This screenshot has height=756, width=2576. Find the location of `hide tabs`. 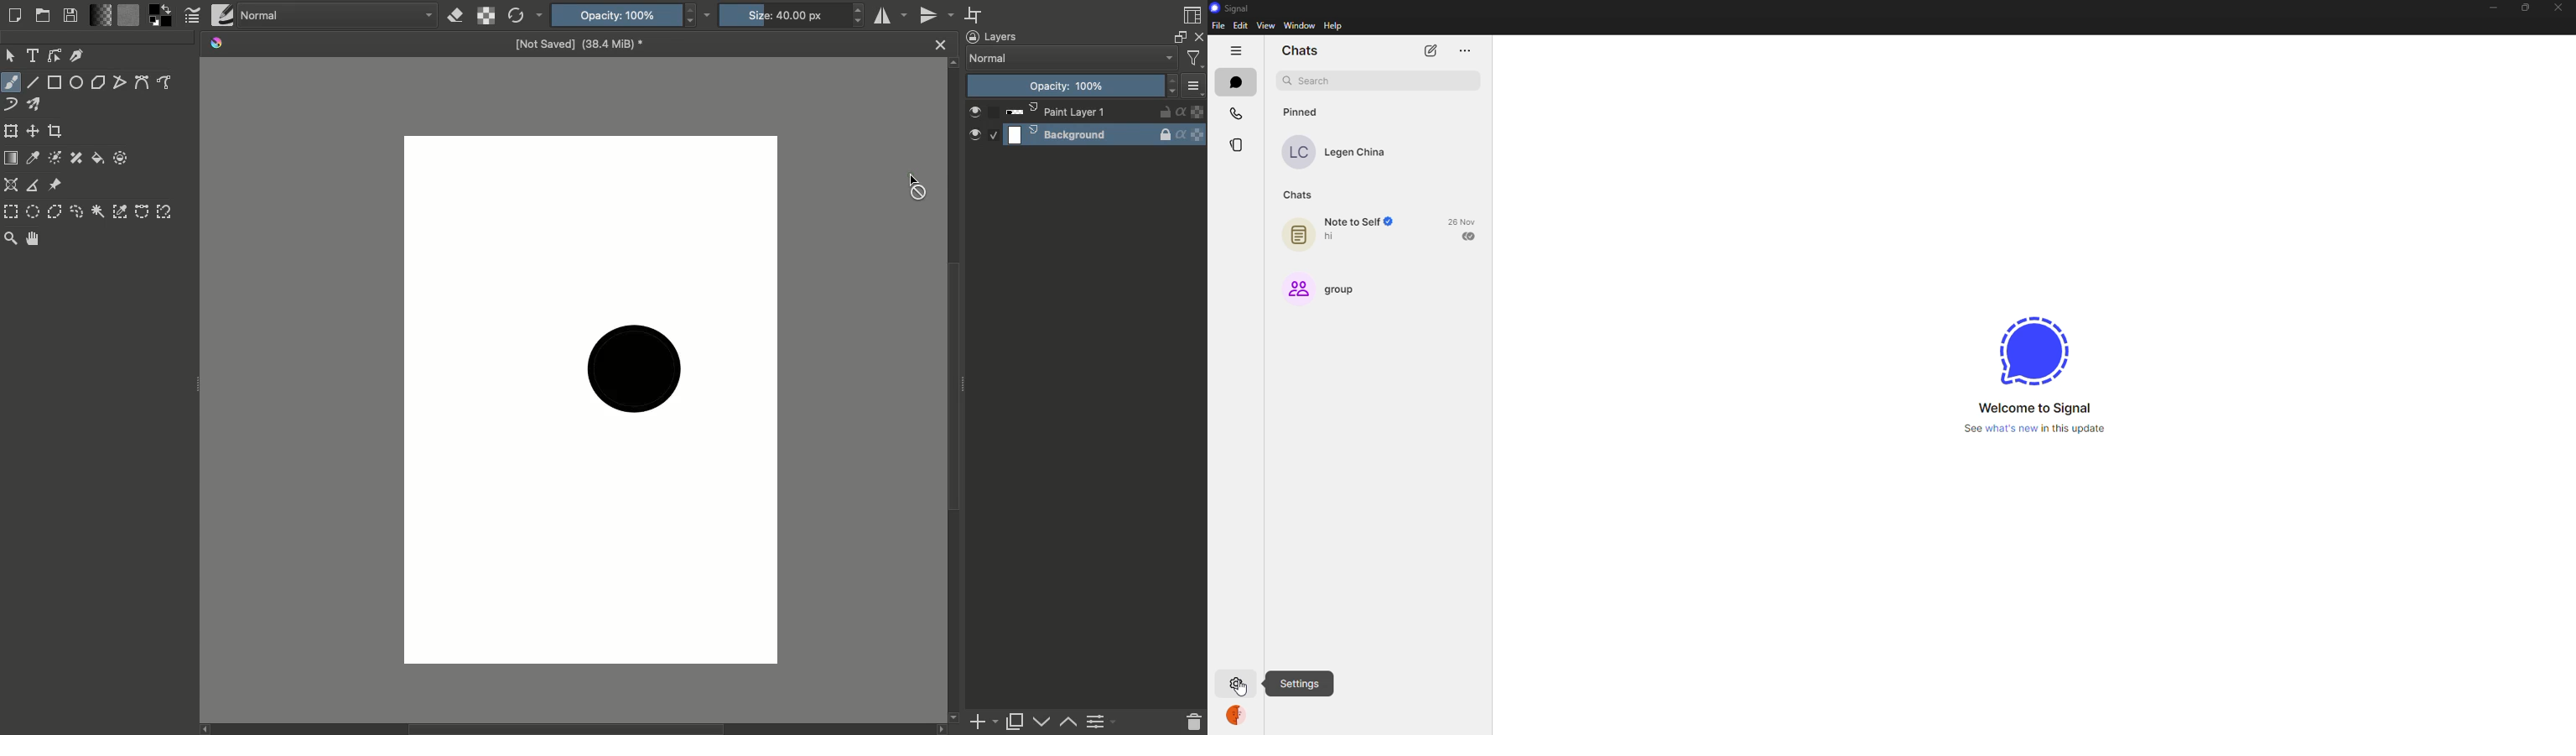

hide tabs is located at coordinates (1235, 52).